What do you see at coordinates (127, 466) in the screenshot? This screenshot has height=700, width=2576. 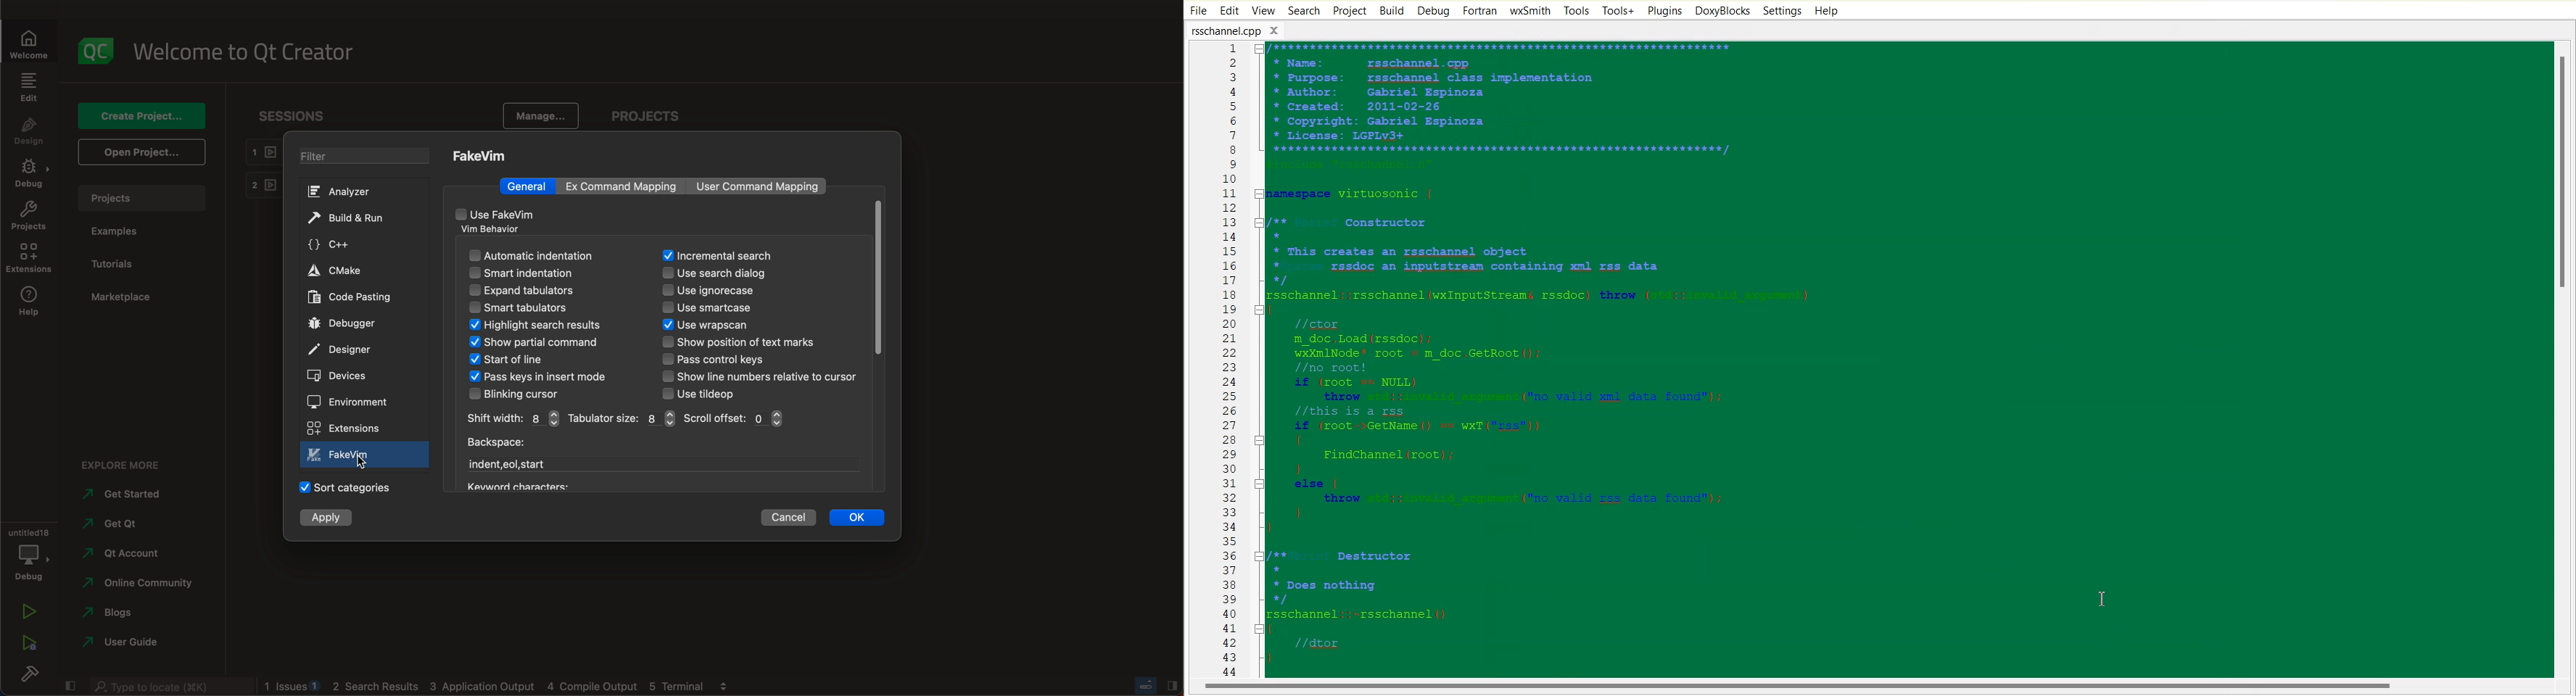 I see `explore` at bounding box center [127, 466].